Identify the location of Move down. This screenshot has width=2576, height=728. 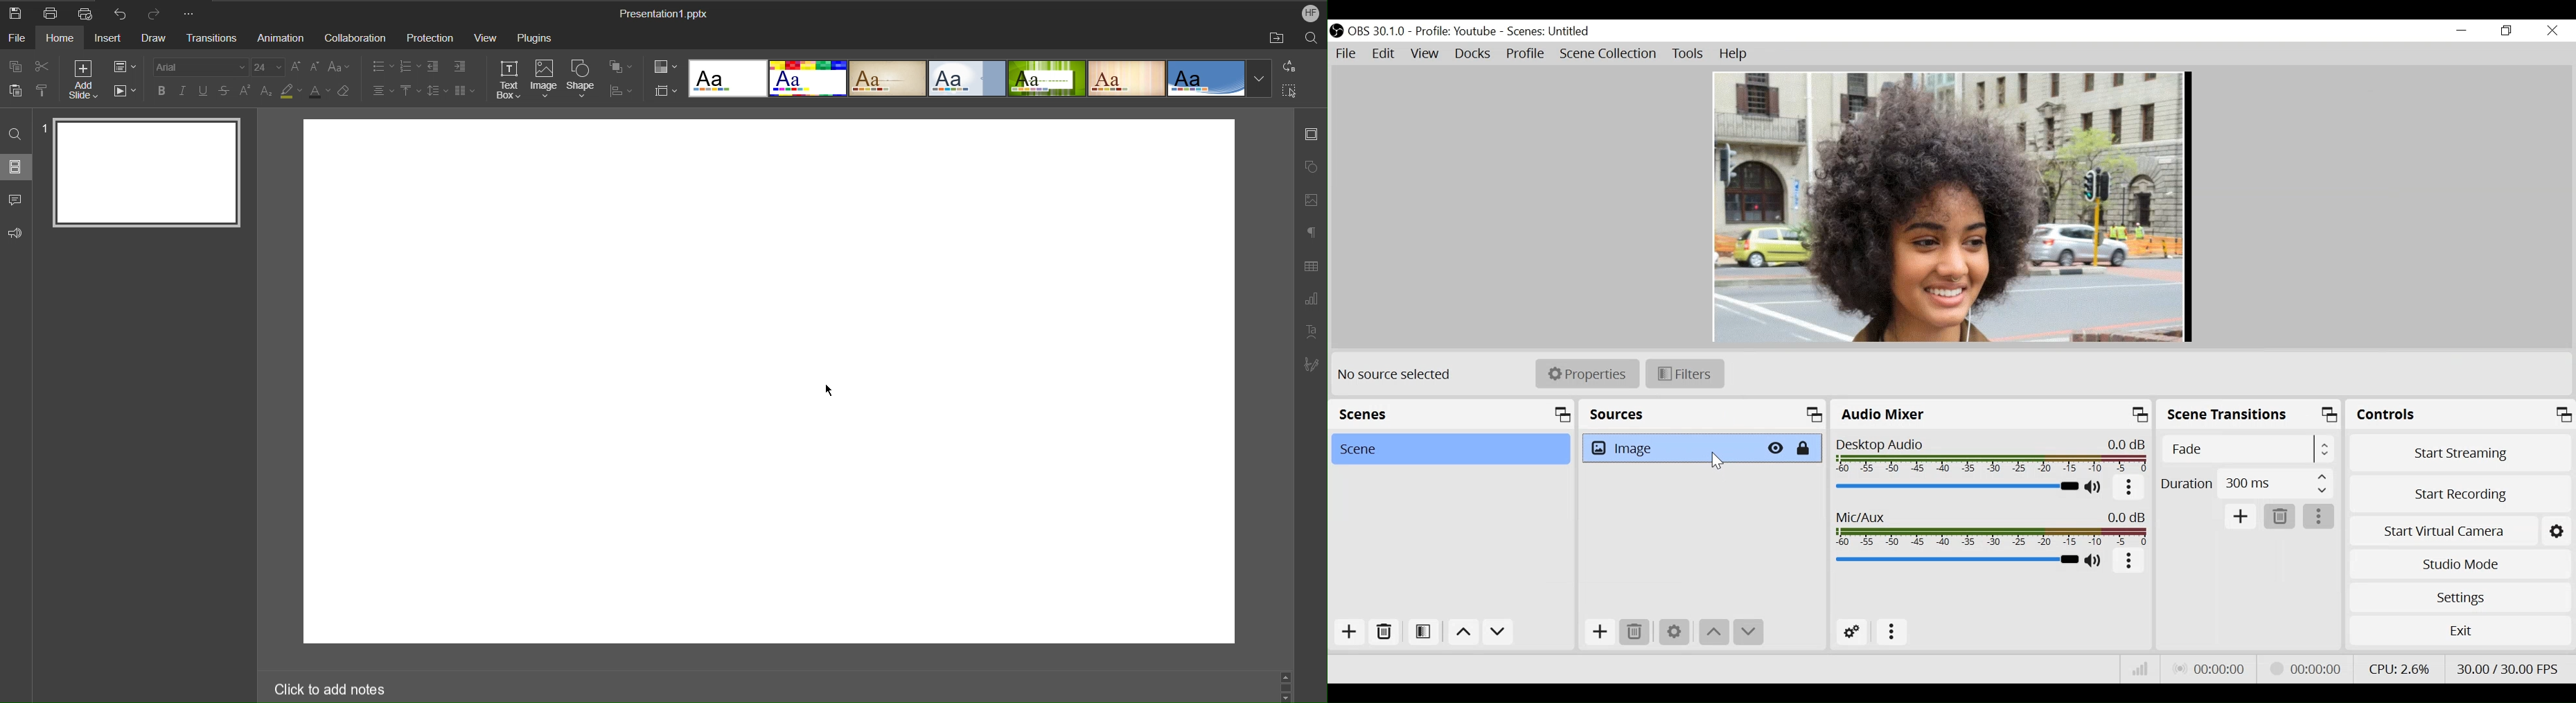
(1500, 633).